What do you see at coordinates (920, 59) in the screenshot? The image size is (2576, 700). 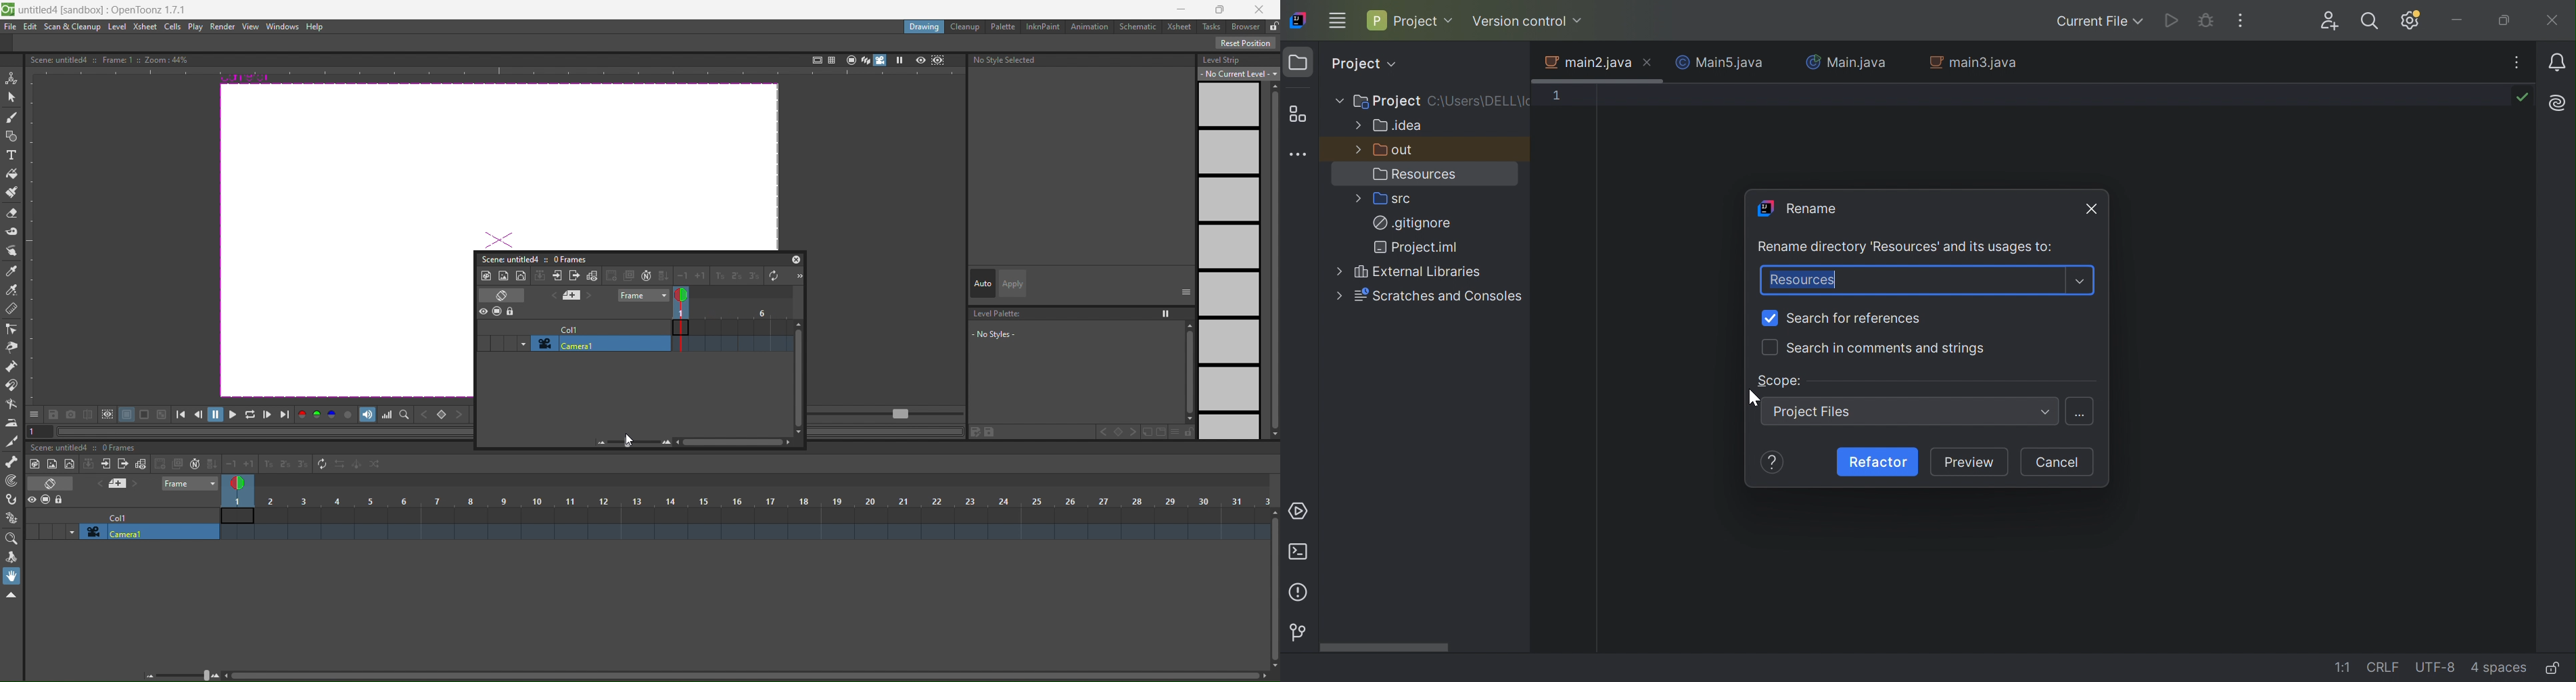 I see `preview` at bounding box center [920, 59].